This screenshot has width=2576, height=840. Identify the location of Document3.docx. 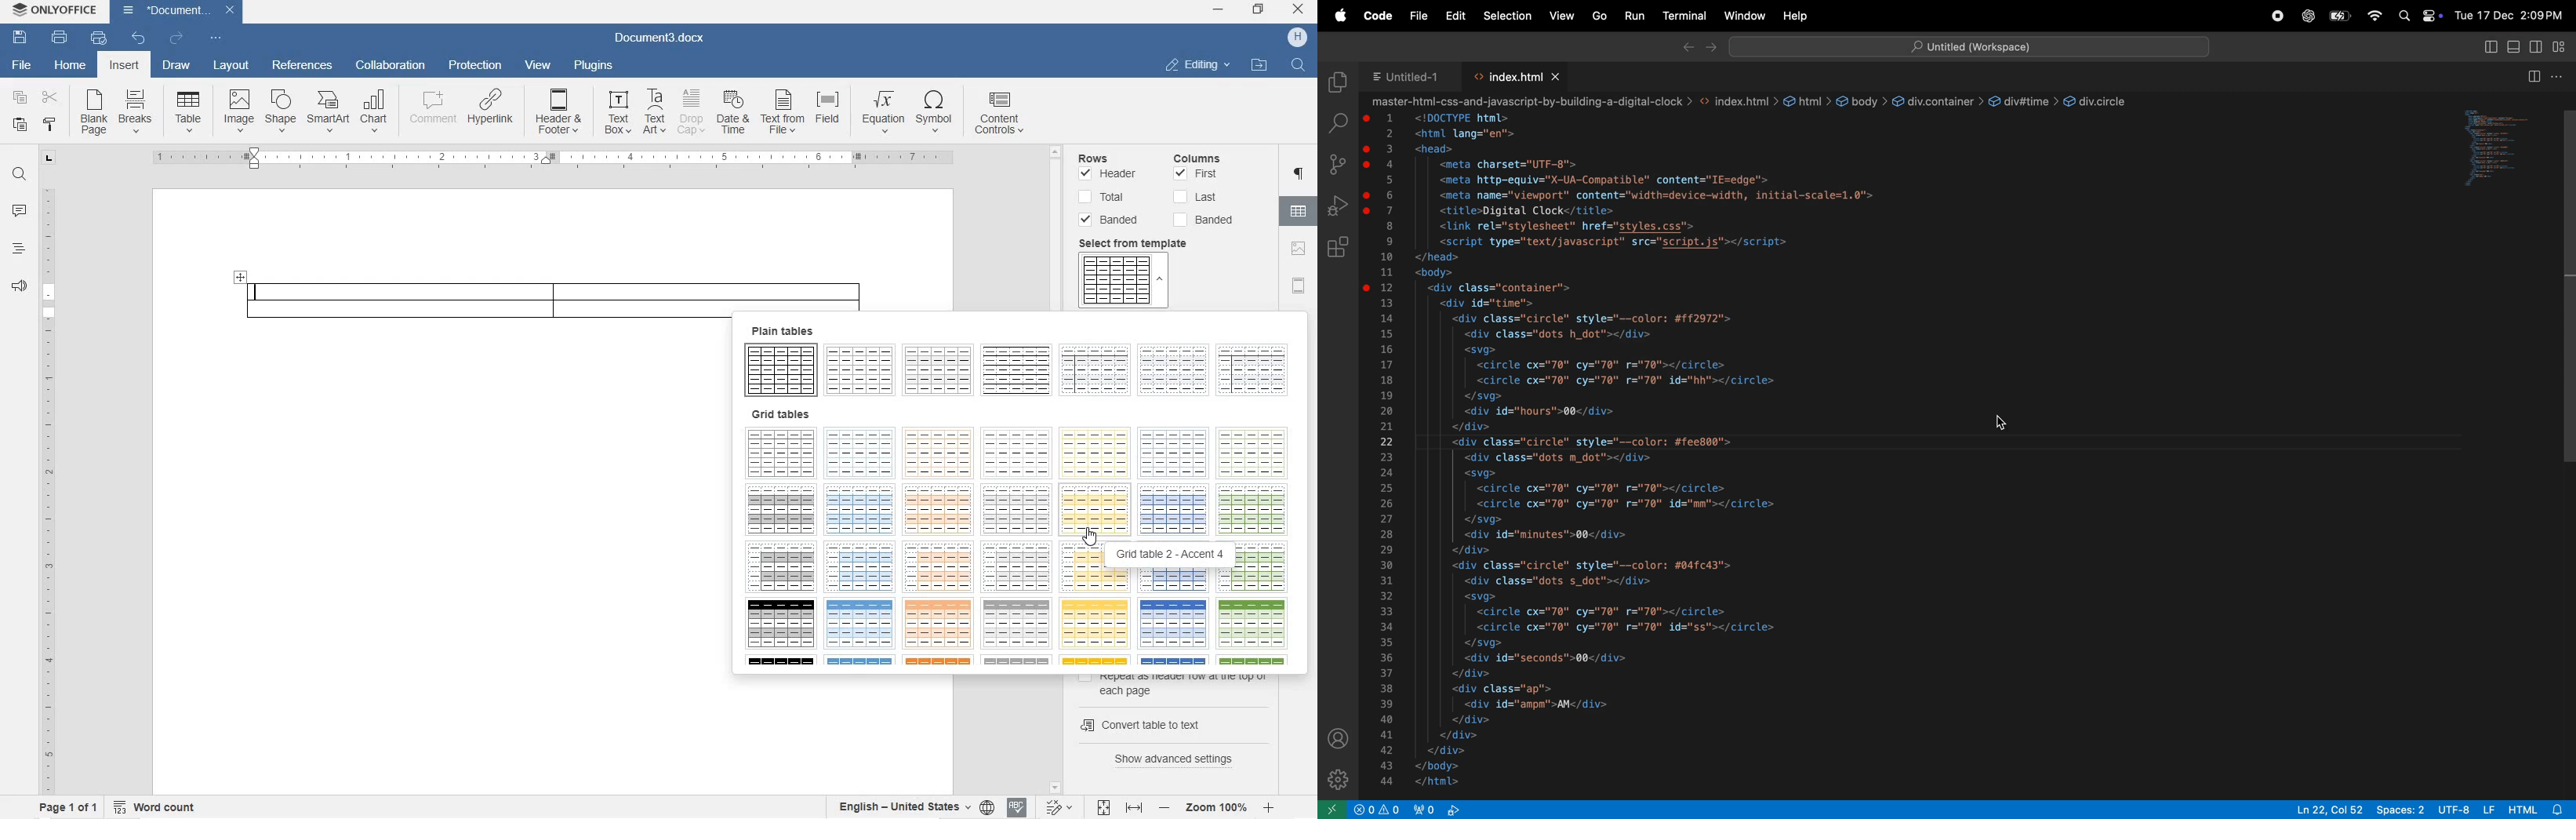
(179, 10).